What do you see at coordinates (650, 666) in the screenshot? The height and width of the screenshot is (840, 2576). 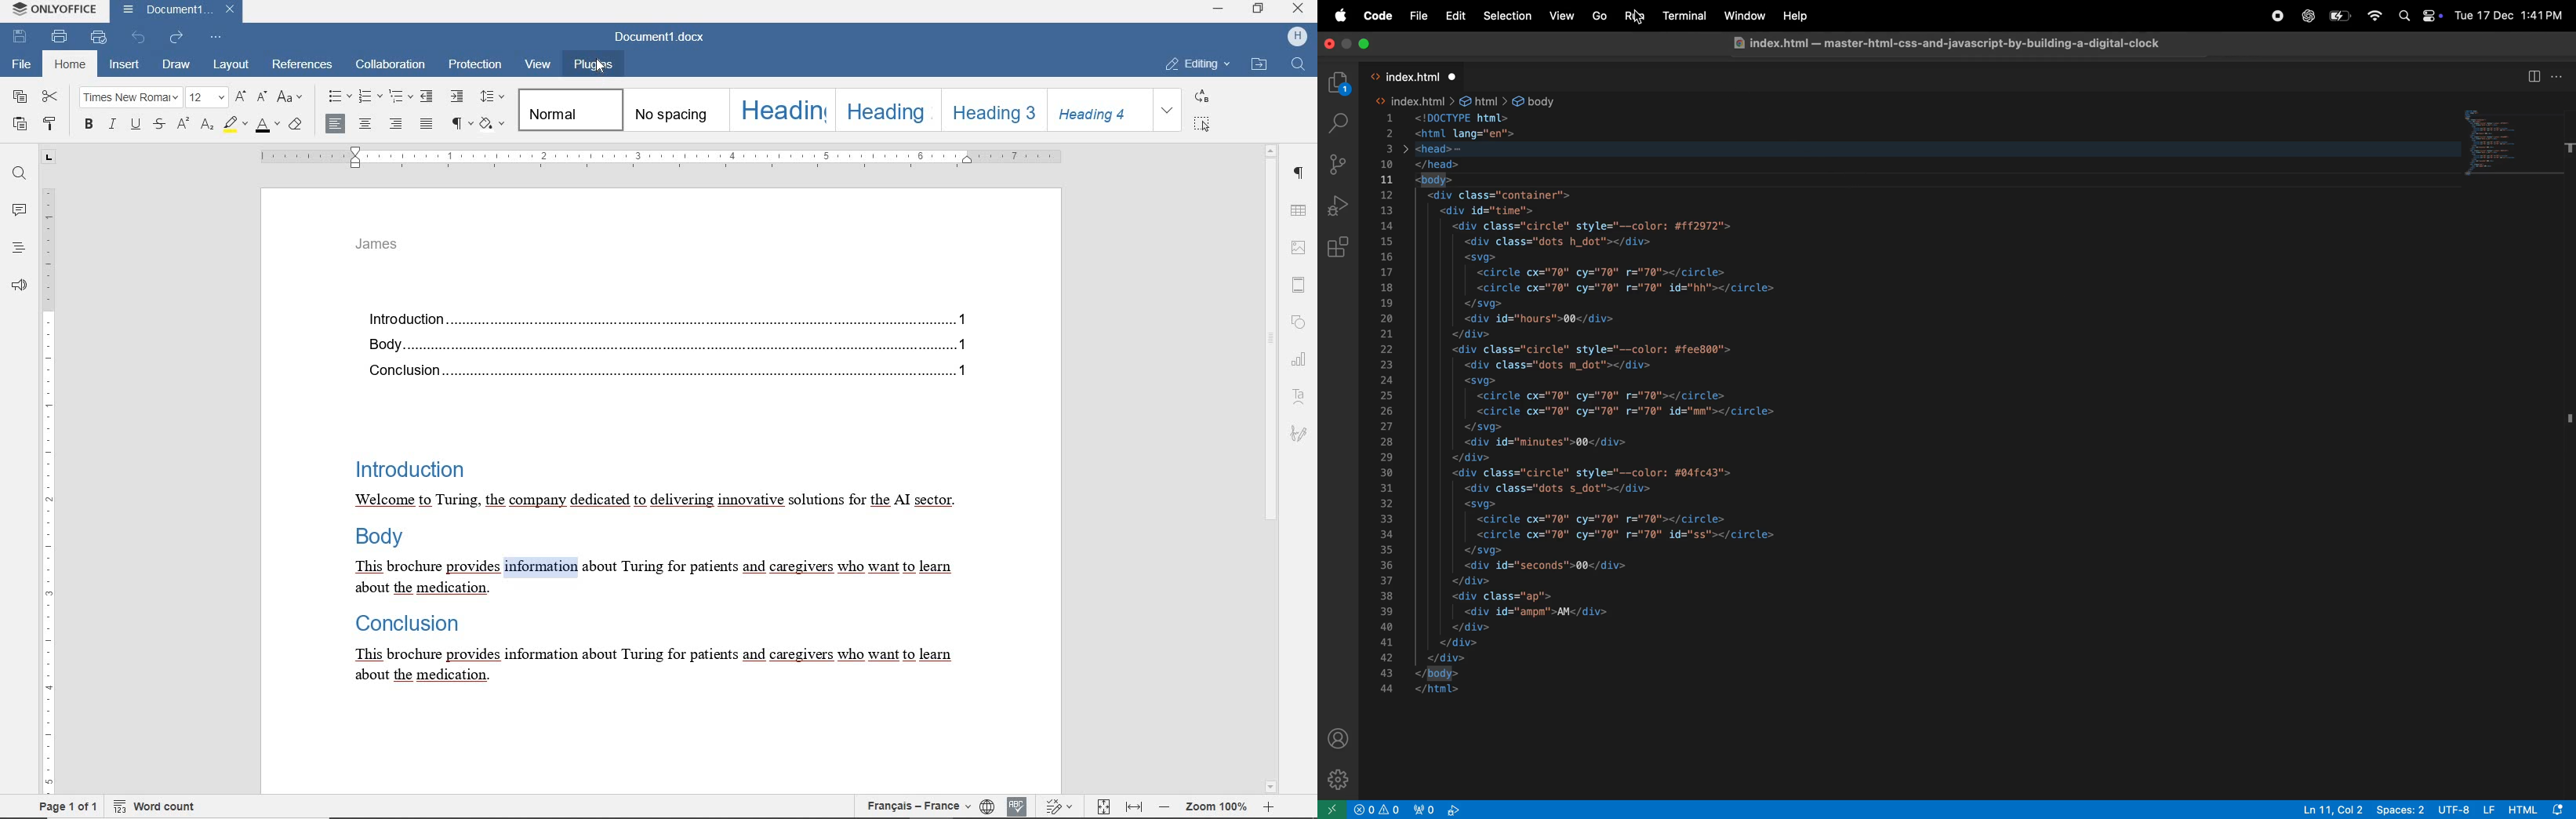 I see `This brochure provides information about Turing for patients and caregivers who want to learn
about the medication.` at bounding box center [650, 666].